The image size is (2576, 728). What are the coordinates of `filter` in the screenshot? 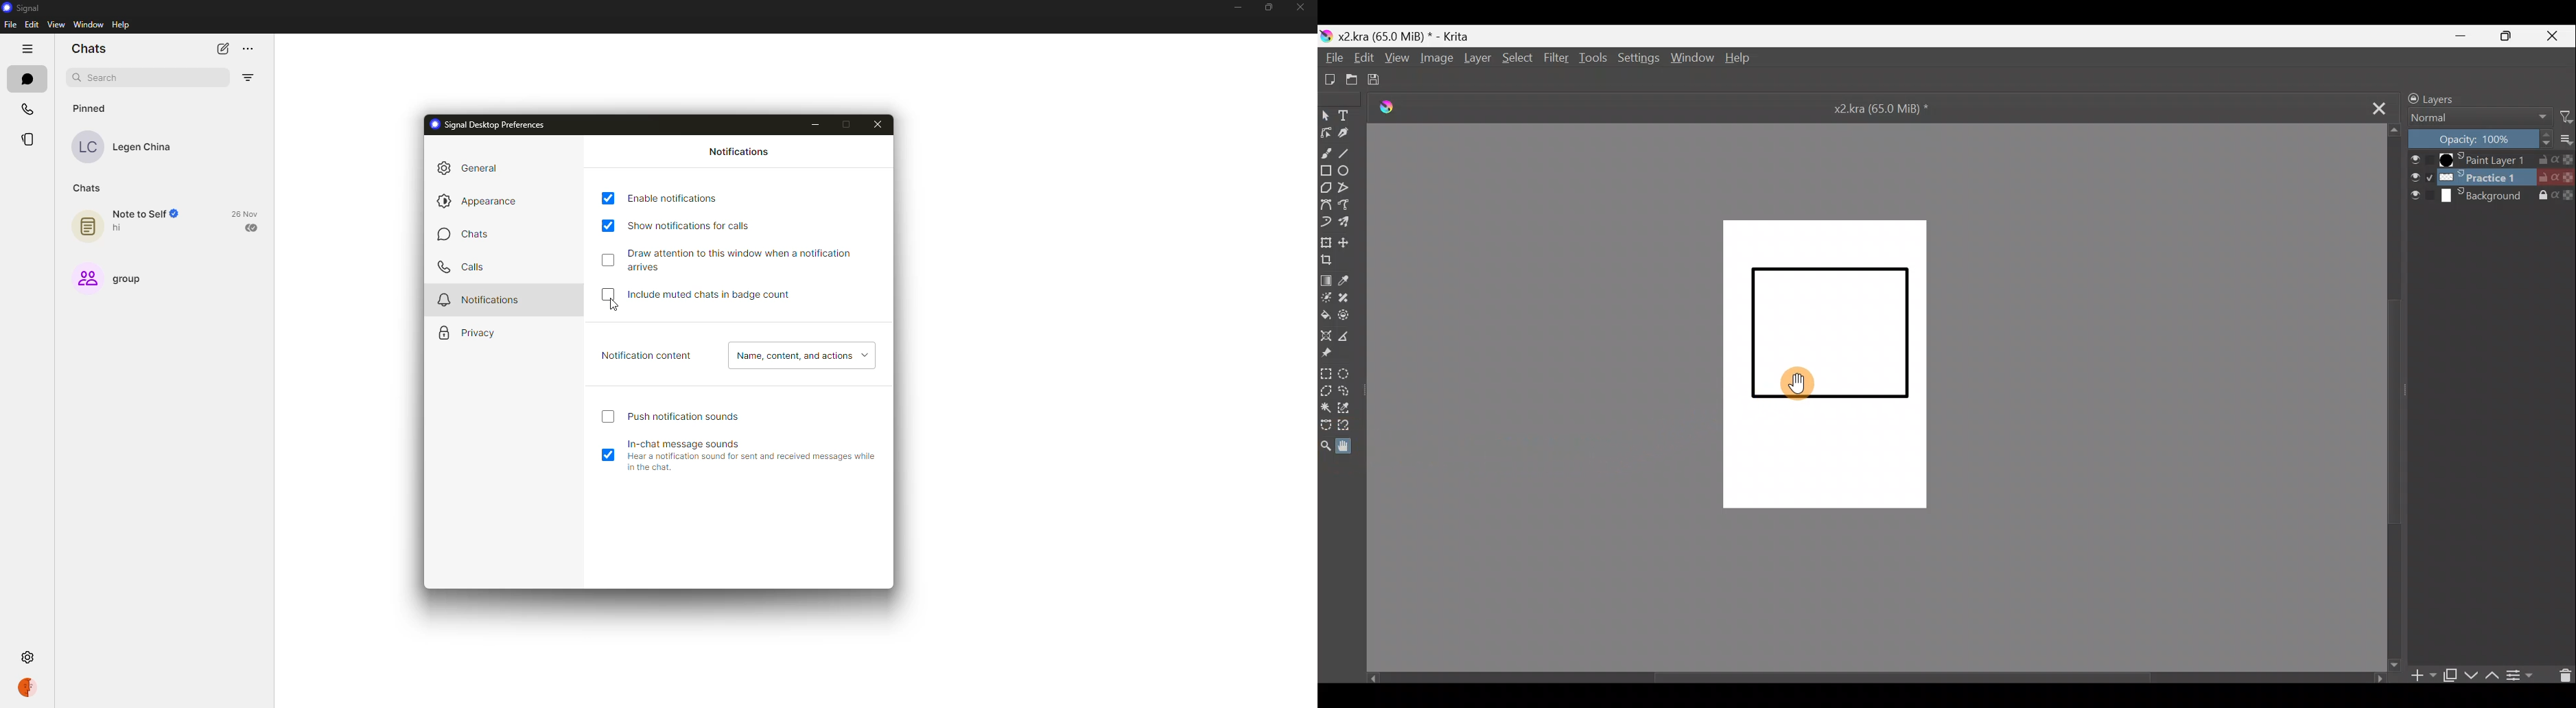 It's located at (248, 78).